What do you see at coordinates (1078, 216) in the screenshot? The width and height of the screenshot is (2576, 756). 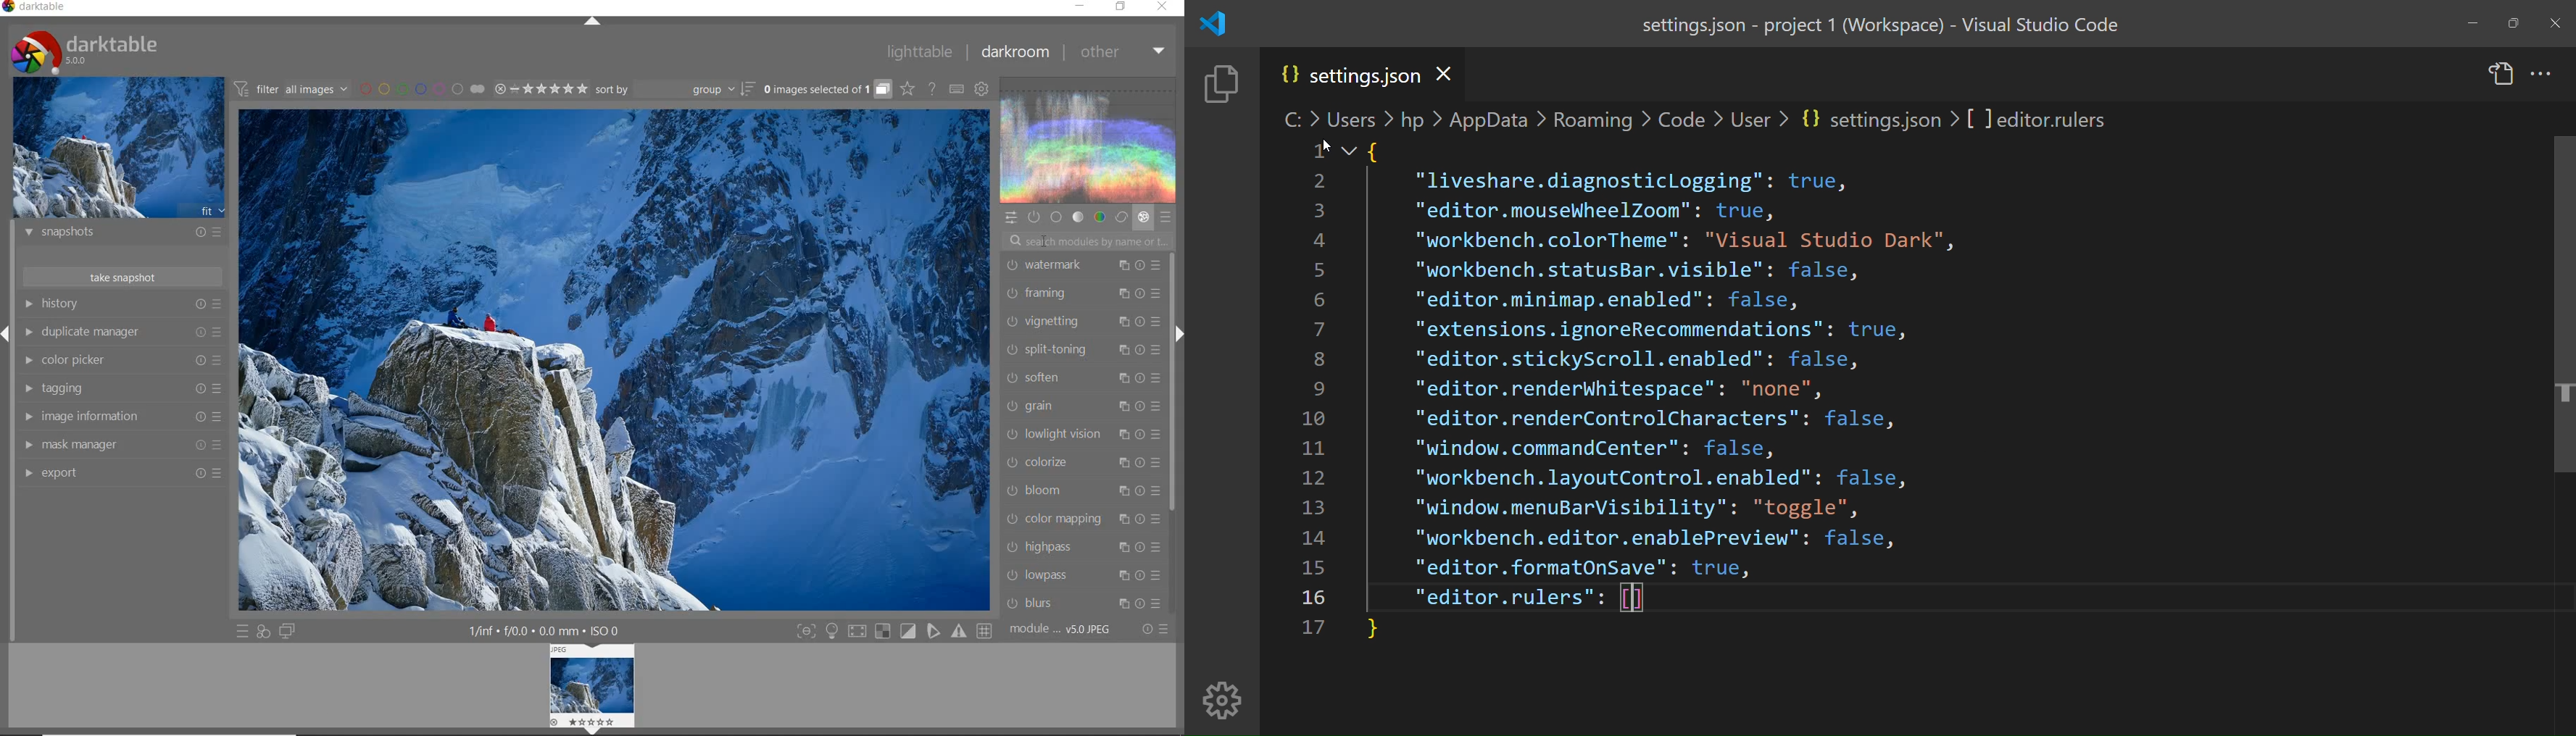 I see `tone` at bounding box center [1078, 216].